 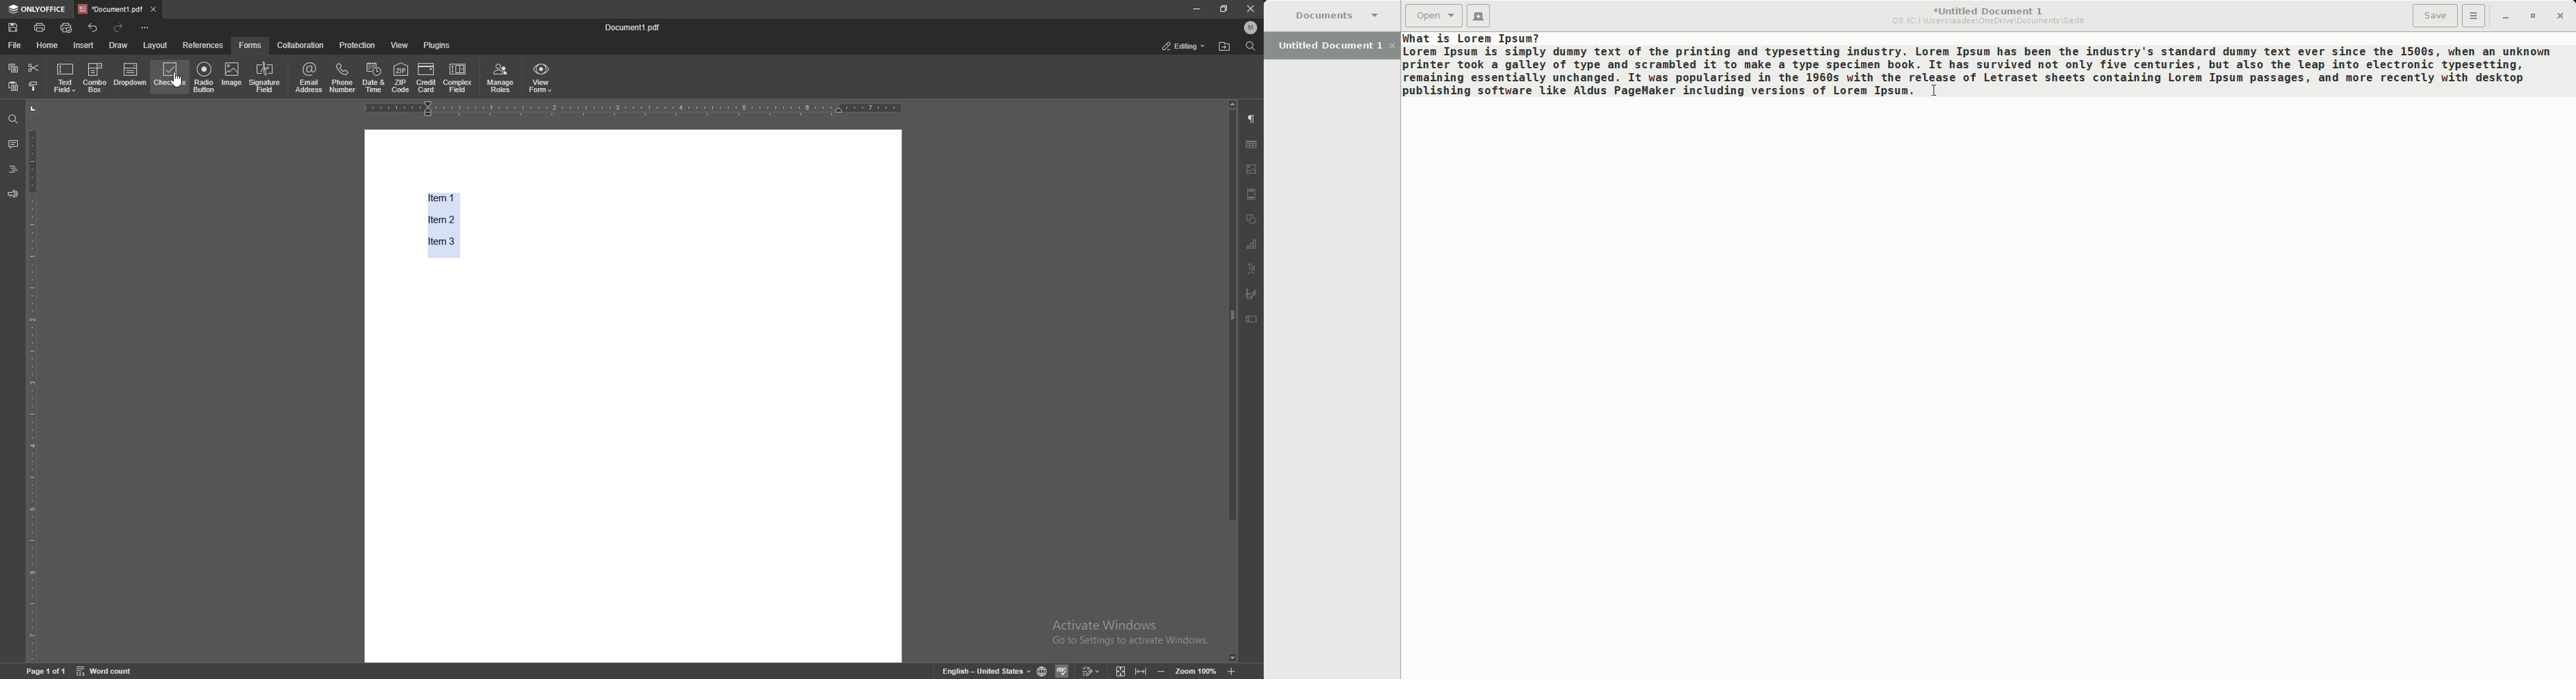 I want to click on spell check, so click(x=1062, y=670).